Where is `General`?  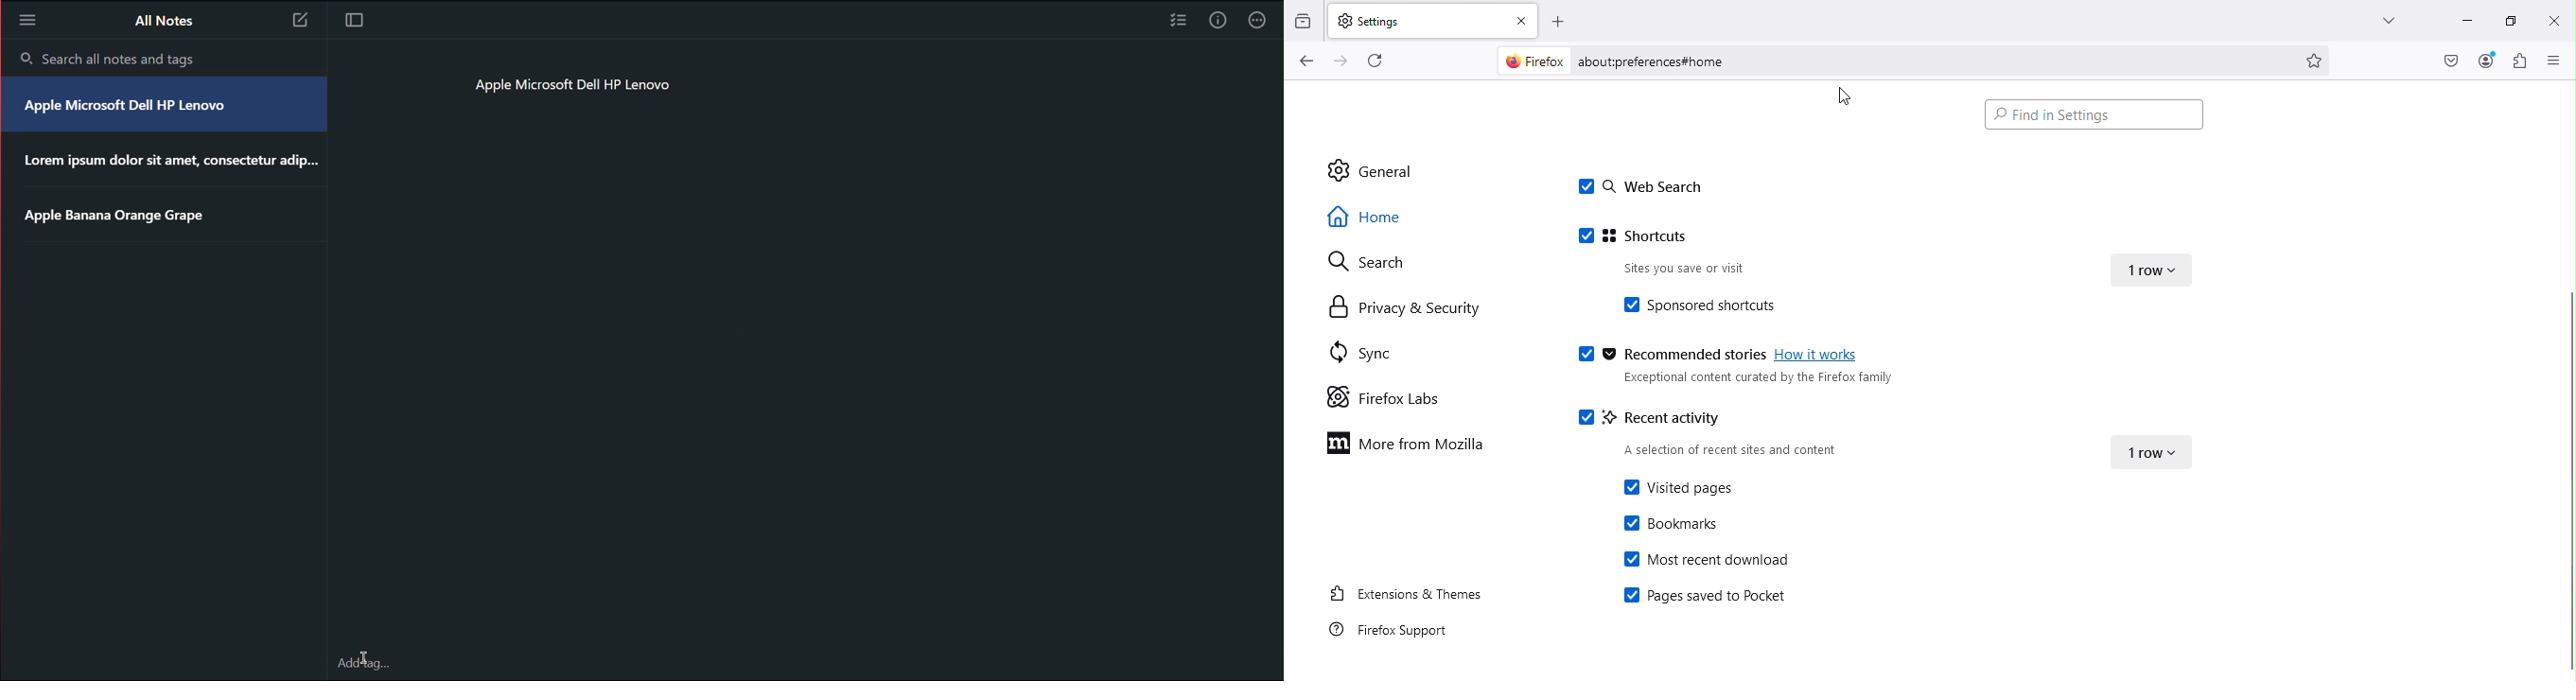 General is located at coordinates (1388, 170).